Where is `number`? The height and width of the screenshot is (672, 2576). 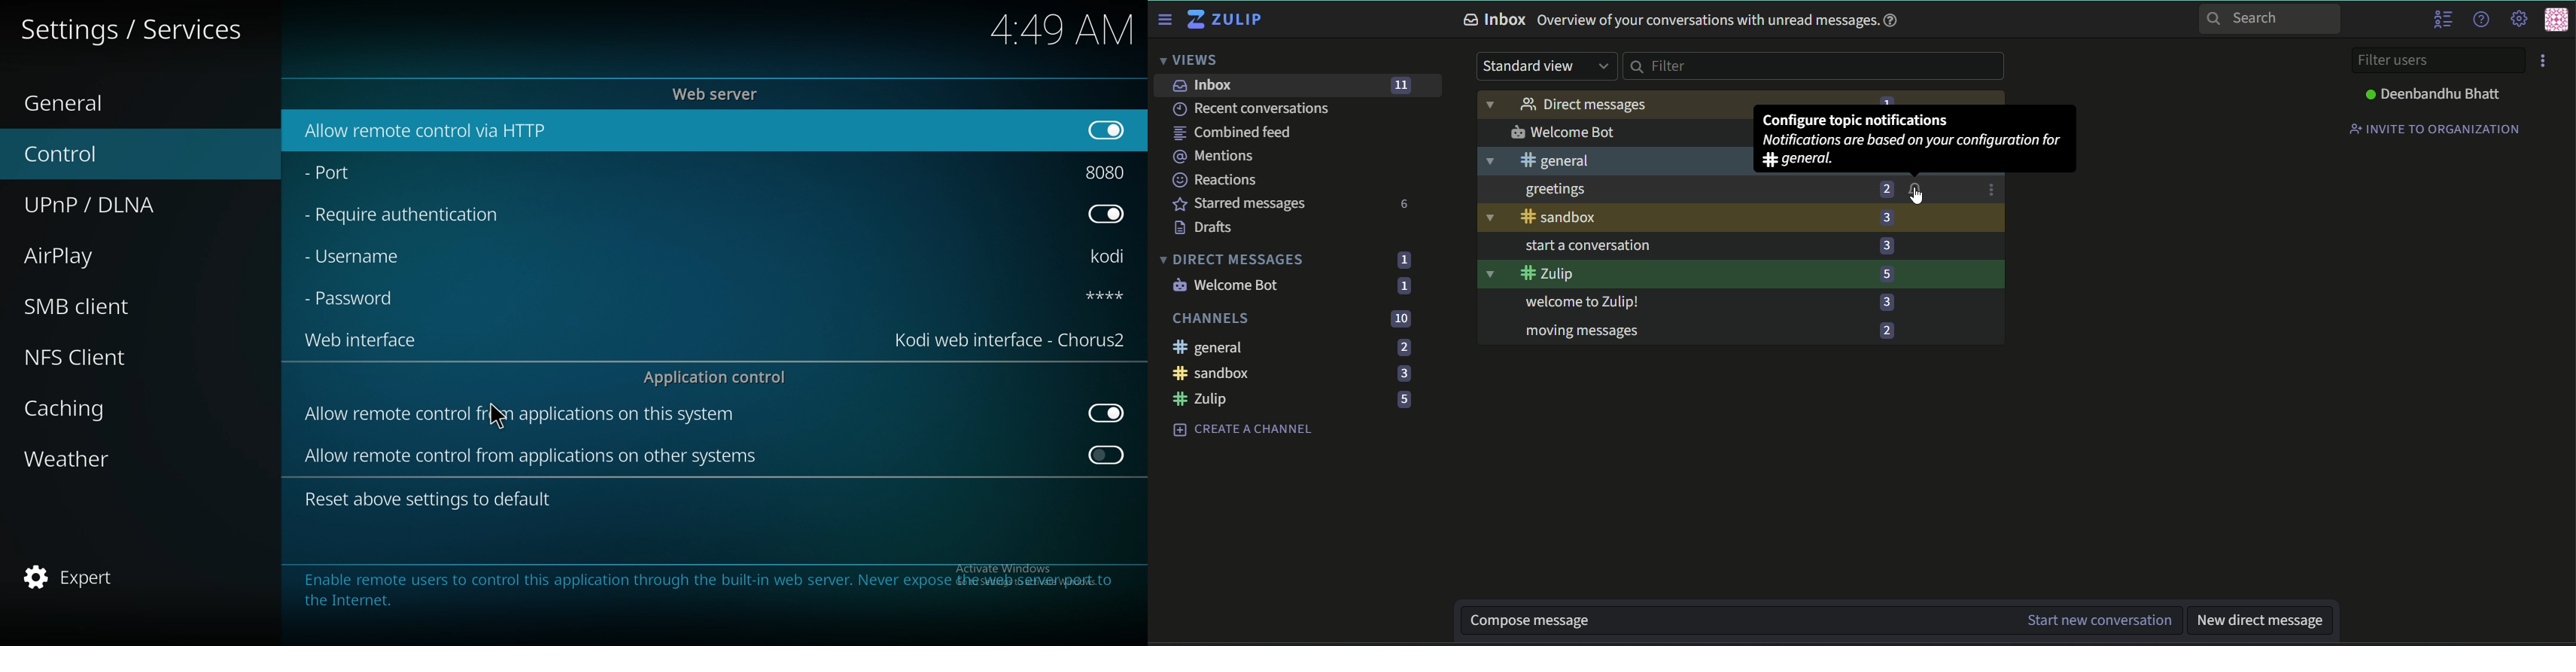
number is located at coordinates (1401, 85).